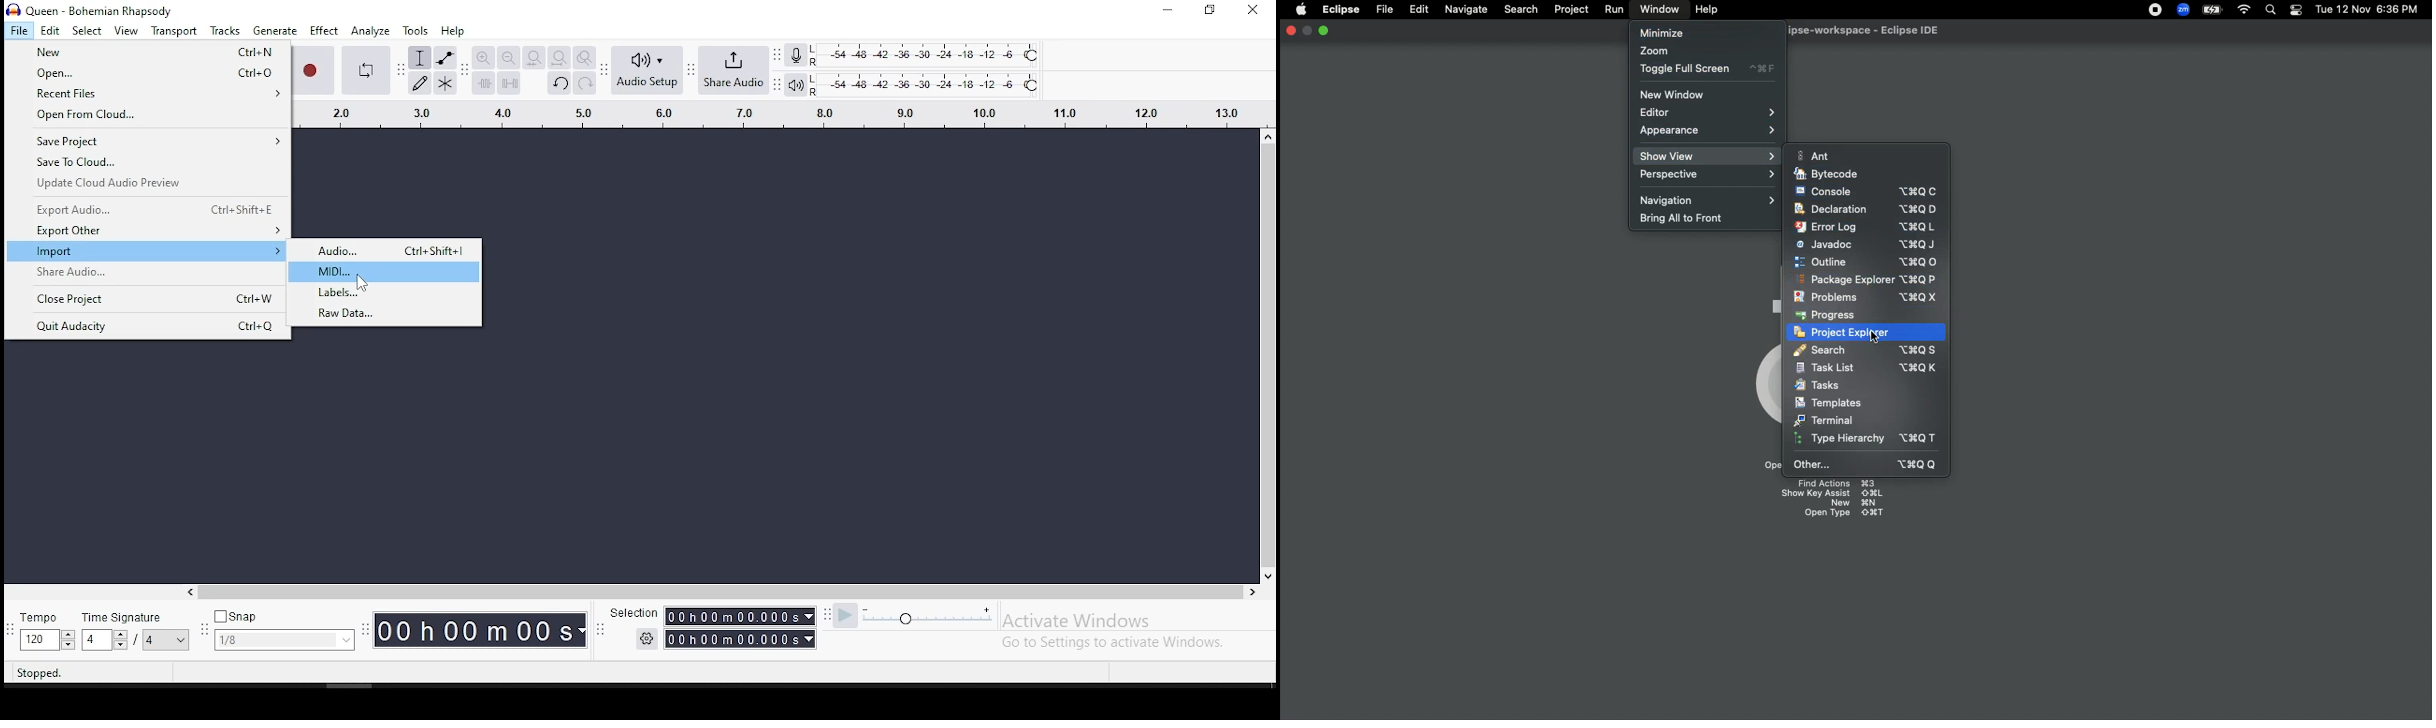 This screenshot has width=2436, height=728. I want to click on redo, so click(585, 84).